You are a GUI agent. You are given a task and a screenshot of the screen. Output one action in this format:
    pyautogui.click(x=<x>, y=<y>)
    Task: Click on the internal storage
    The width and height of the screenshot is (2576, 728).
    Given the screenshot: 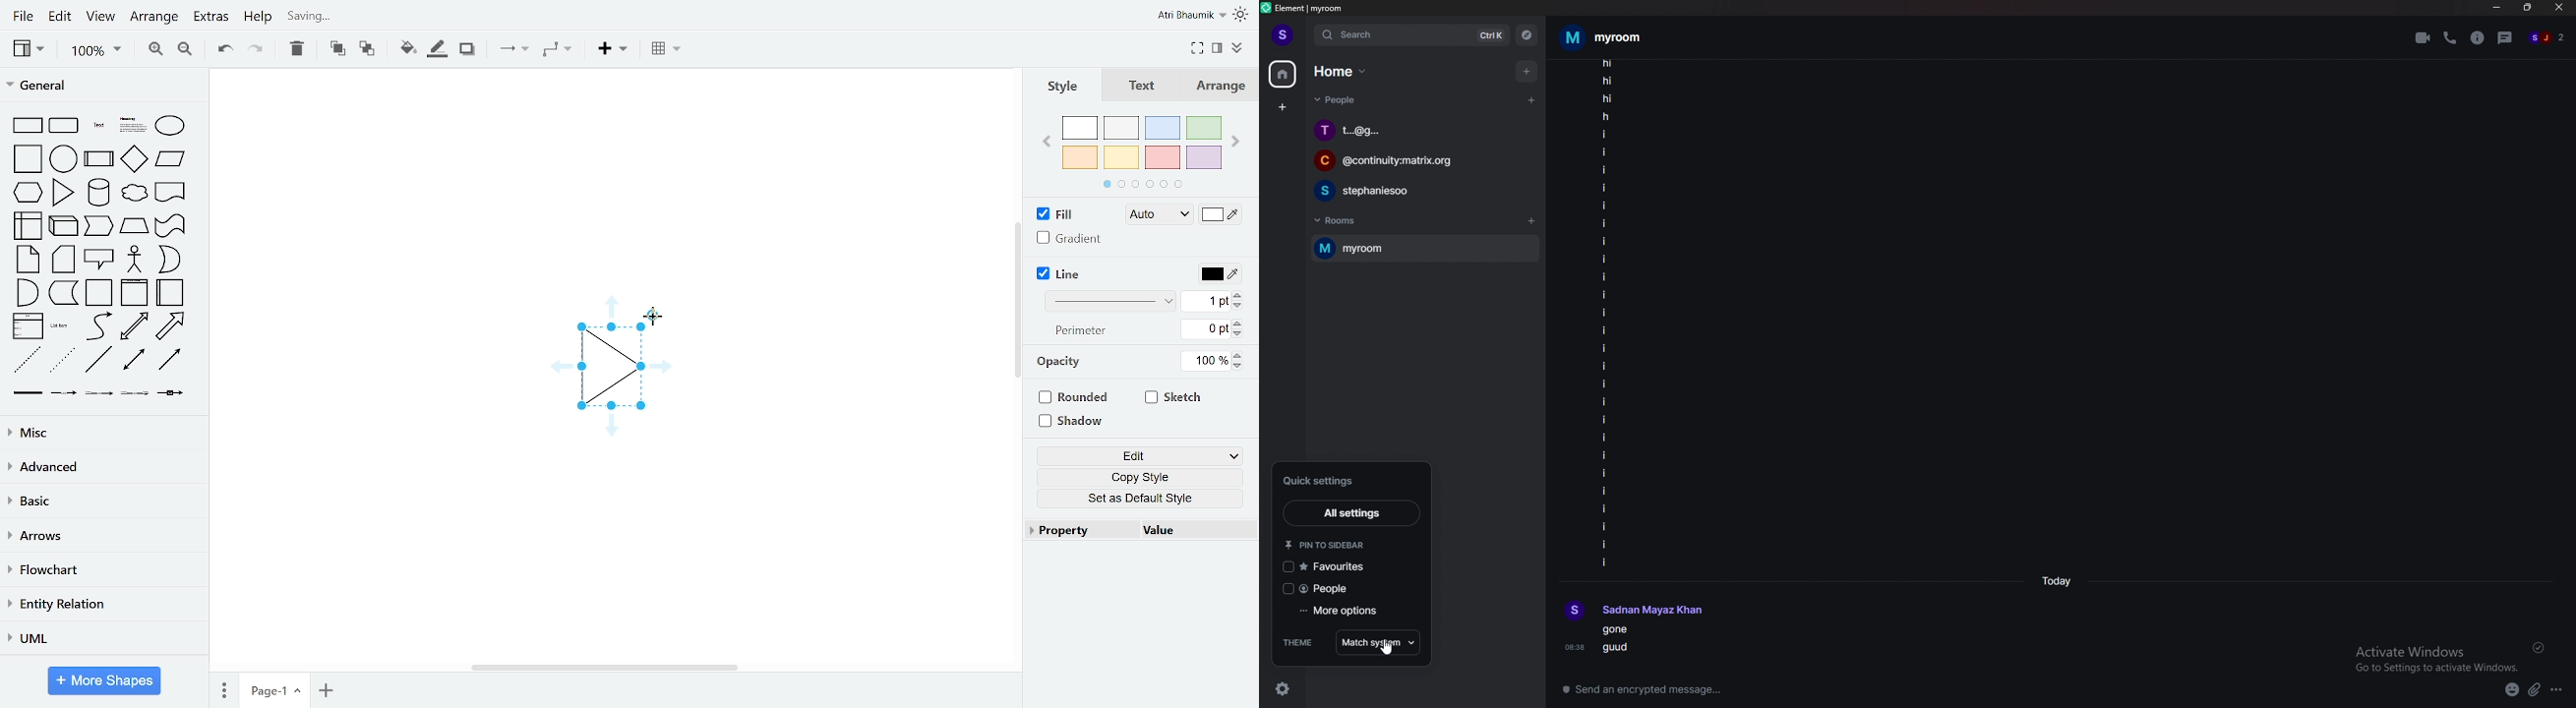 What is the action you would take?
    pyautogui.click(x=25, y=225)
    